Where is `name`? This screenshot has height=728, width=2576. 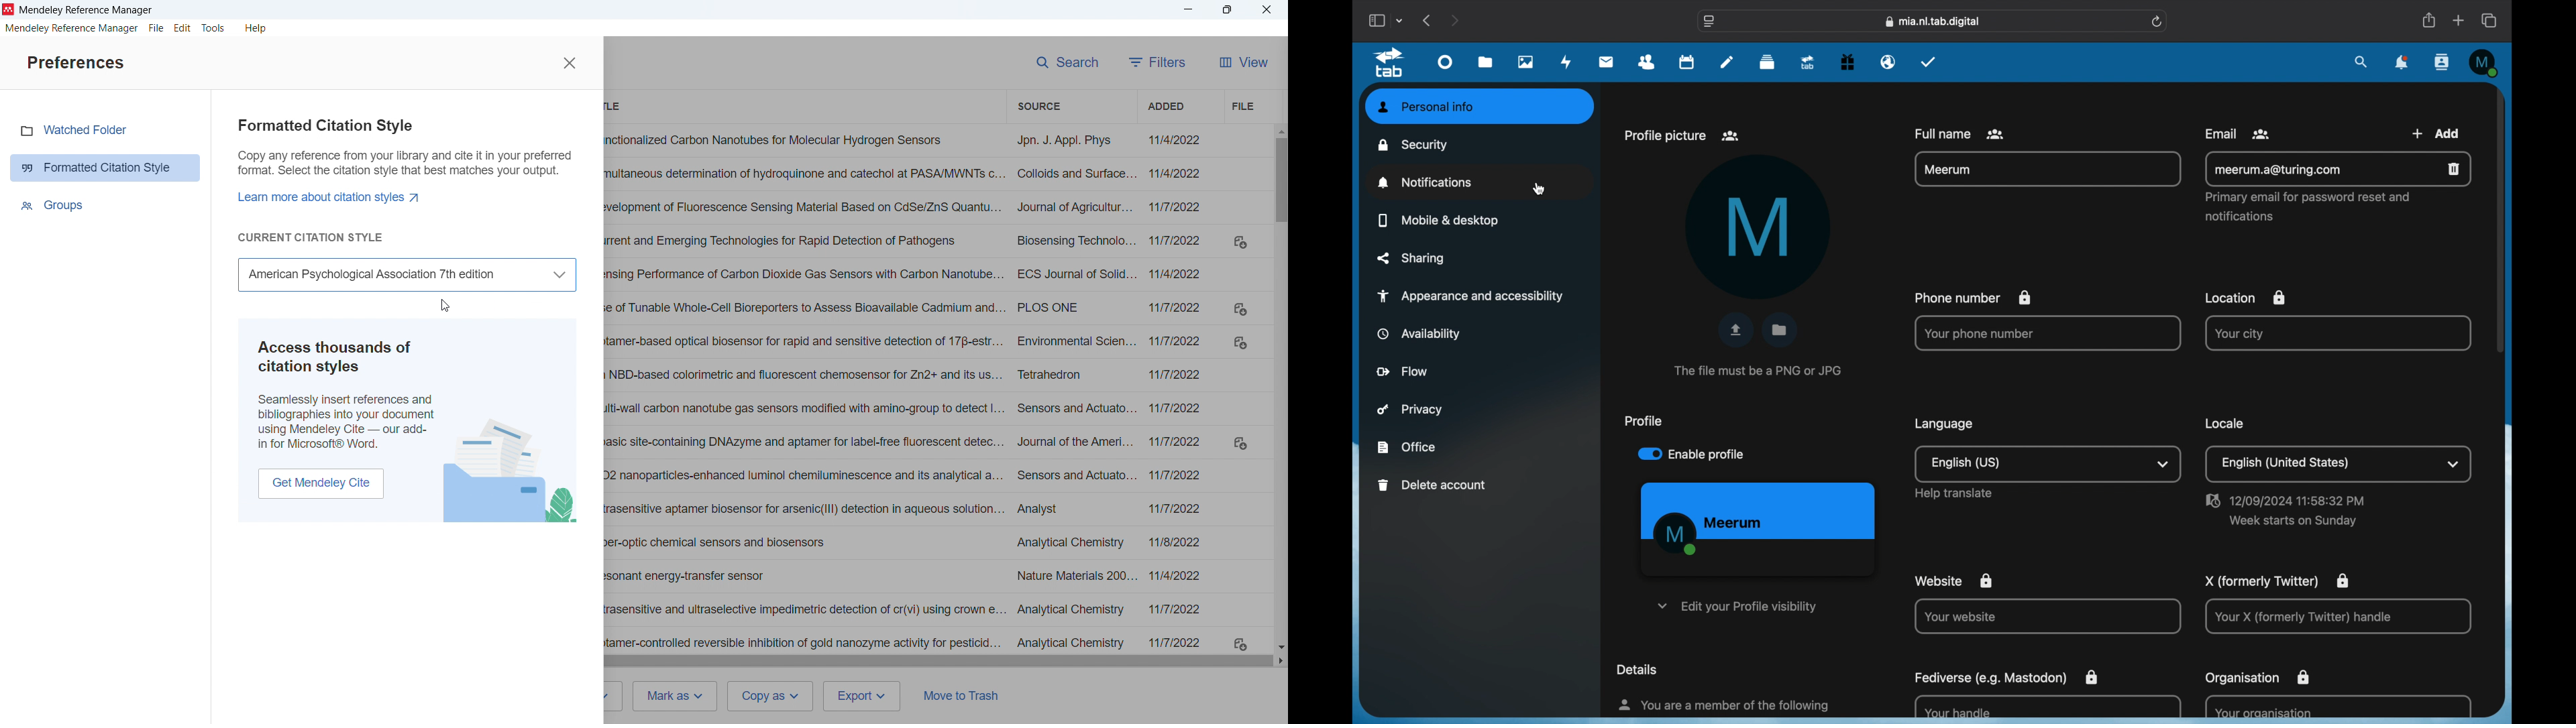
name is located at coordinates (1947, 170).